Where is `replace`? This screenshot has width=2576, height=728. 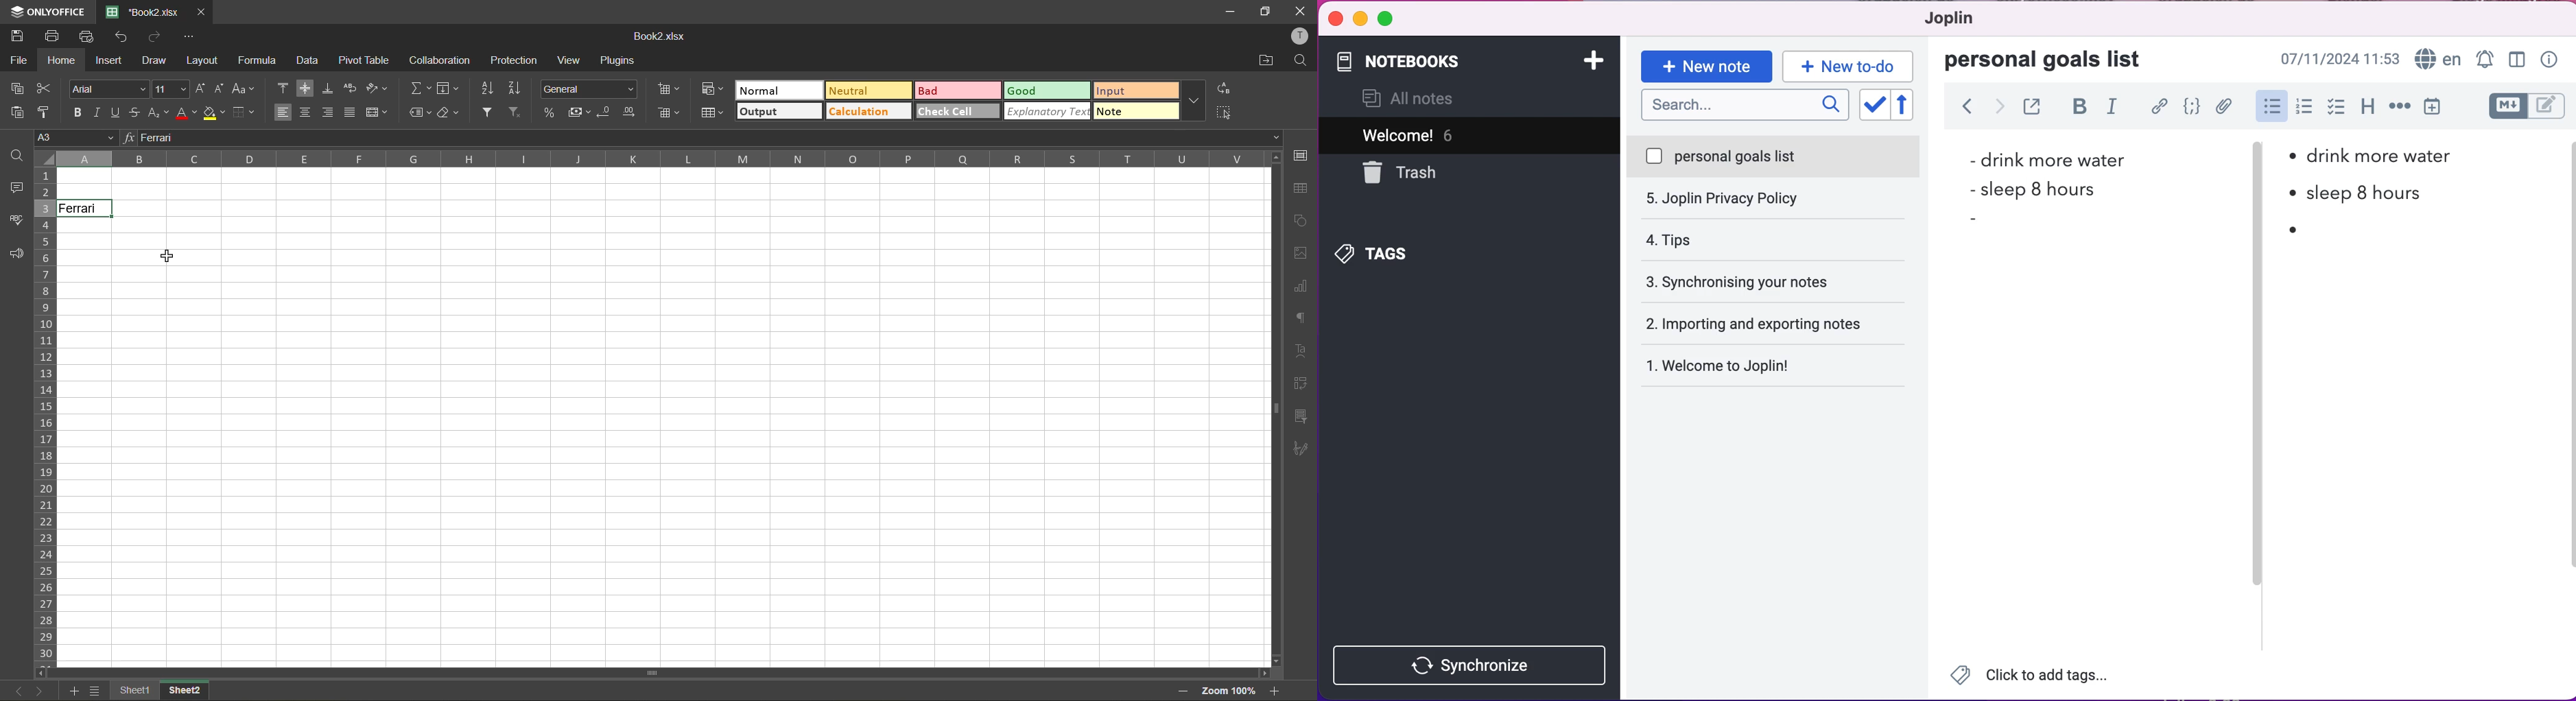
replace is located at coordinates (1224, 90).